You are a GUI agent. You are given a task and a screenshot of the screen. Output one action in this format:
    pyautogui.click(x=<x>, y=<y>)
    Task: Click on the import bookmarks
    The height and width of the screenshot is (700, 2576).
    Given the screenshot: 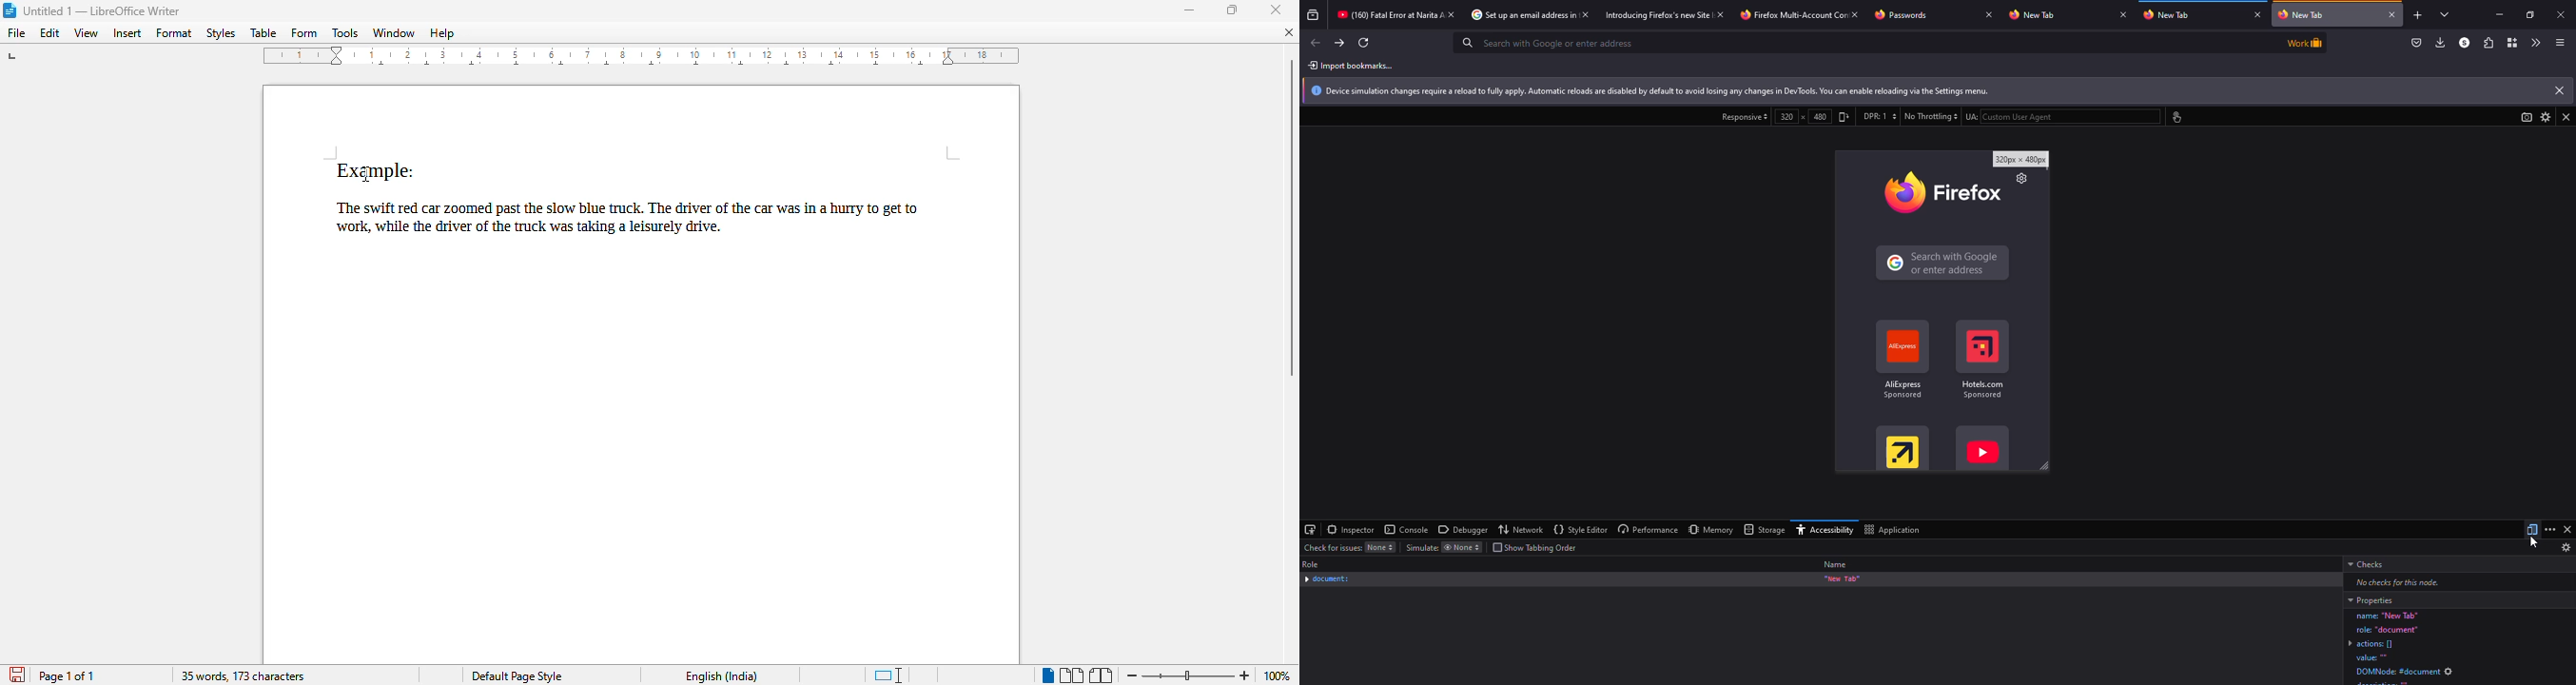 What is the action you would take?
    pyautogui.click(x=1353, y=66)
    